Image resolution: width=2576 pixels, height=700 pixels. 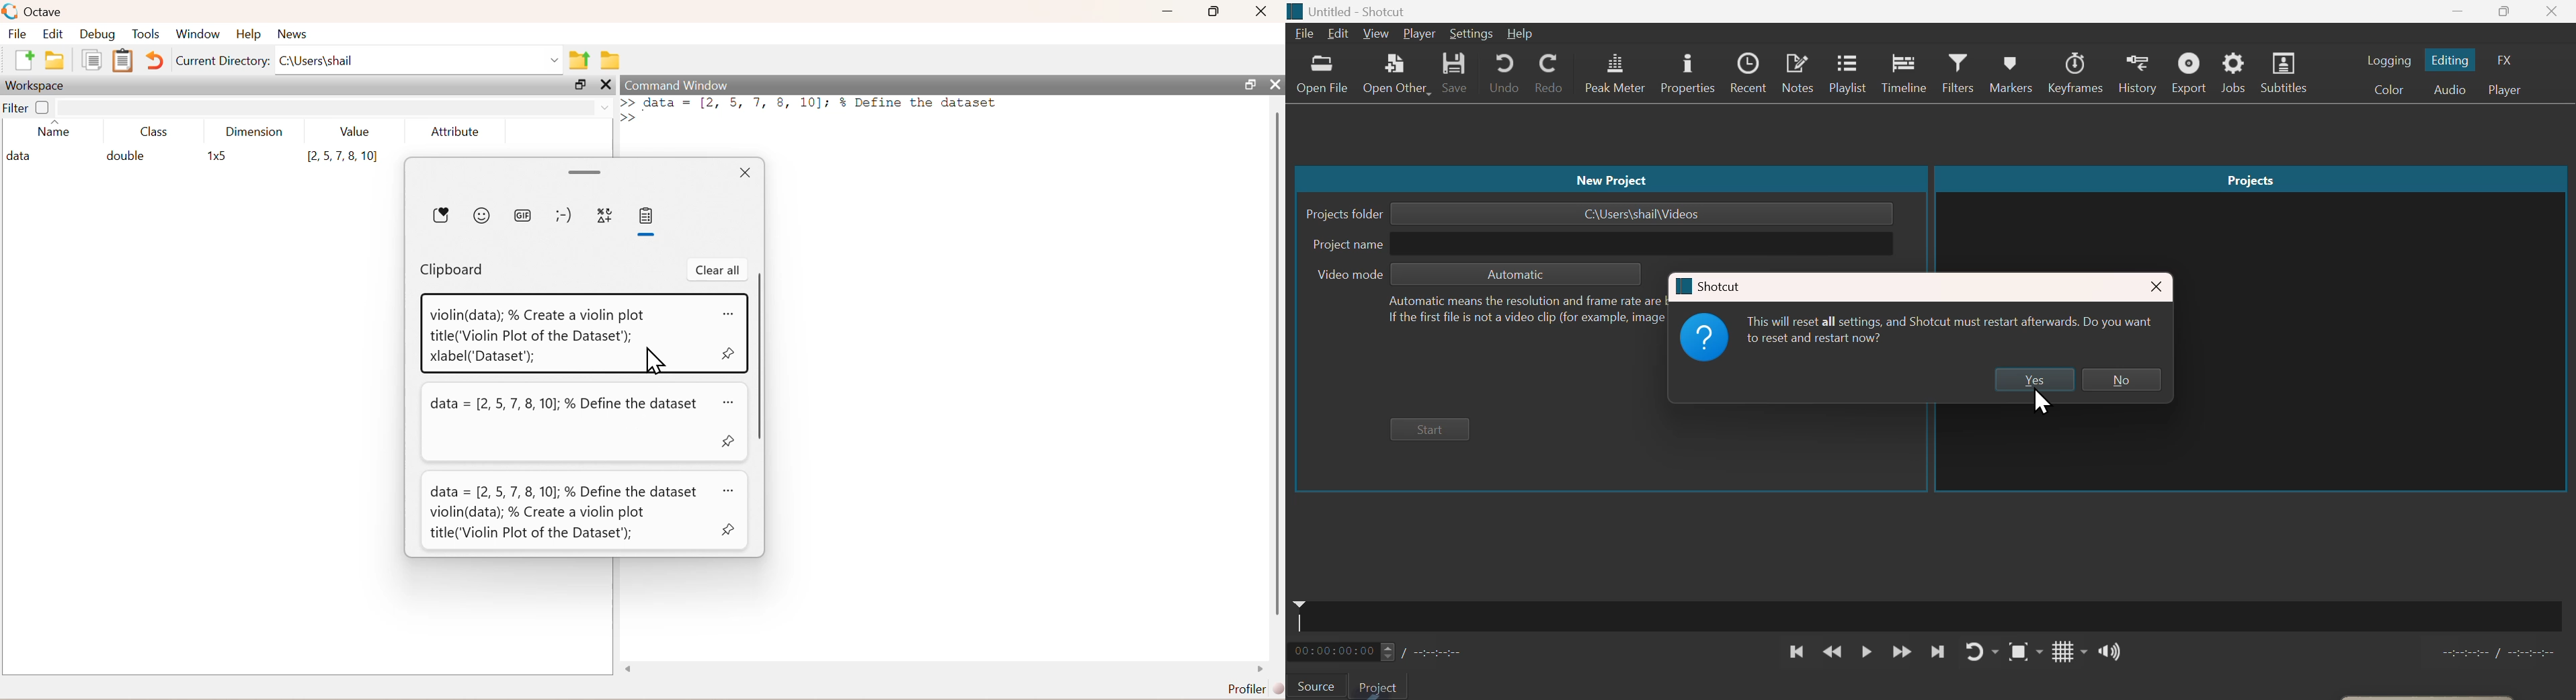 I want to click on double, so click(x=124, y=155).